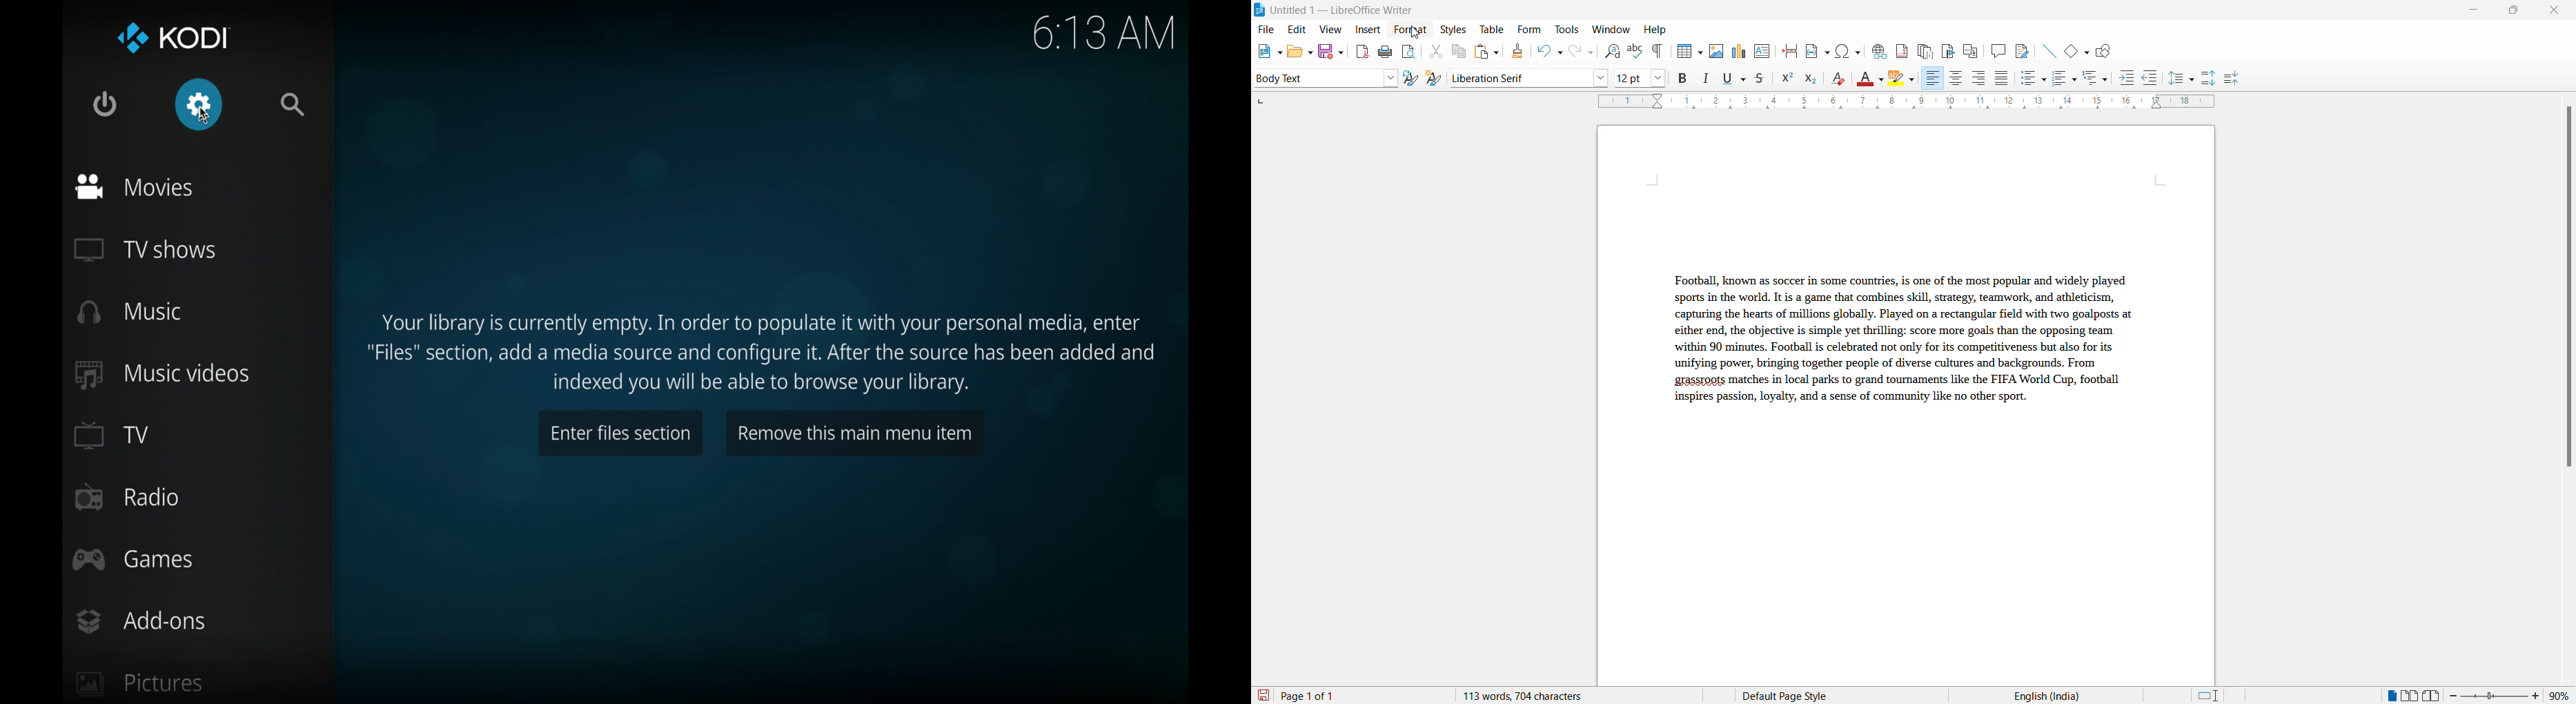 The height and width of the screenshot is (728, 2576). Describe the element at coordinates (161, 375) in the screenshot. I see `music videos` at that location.